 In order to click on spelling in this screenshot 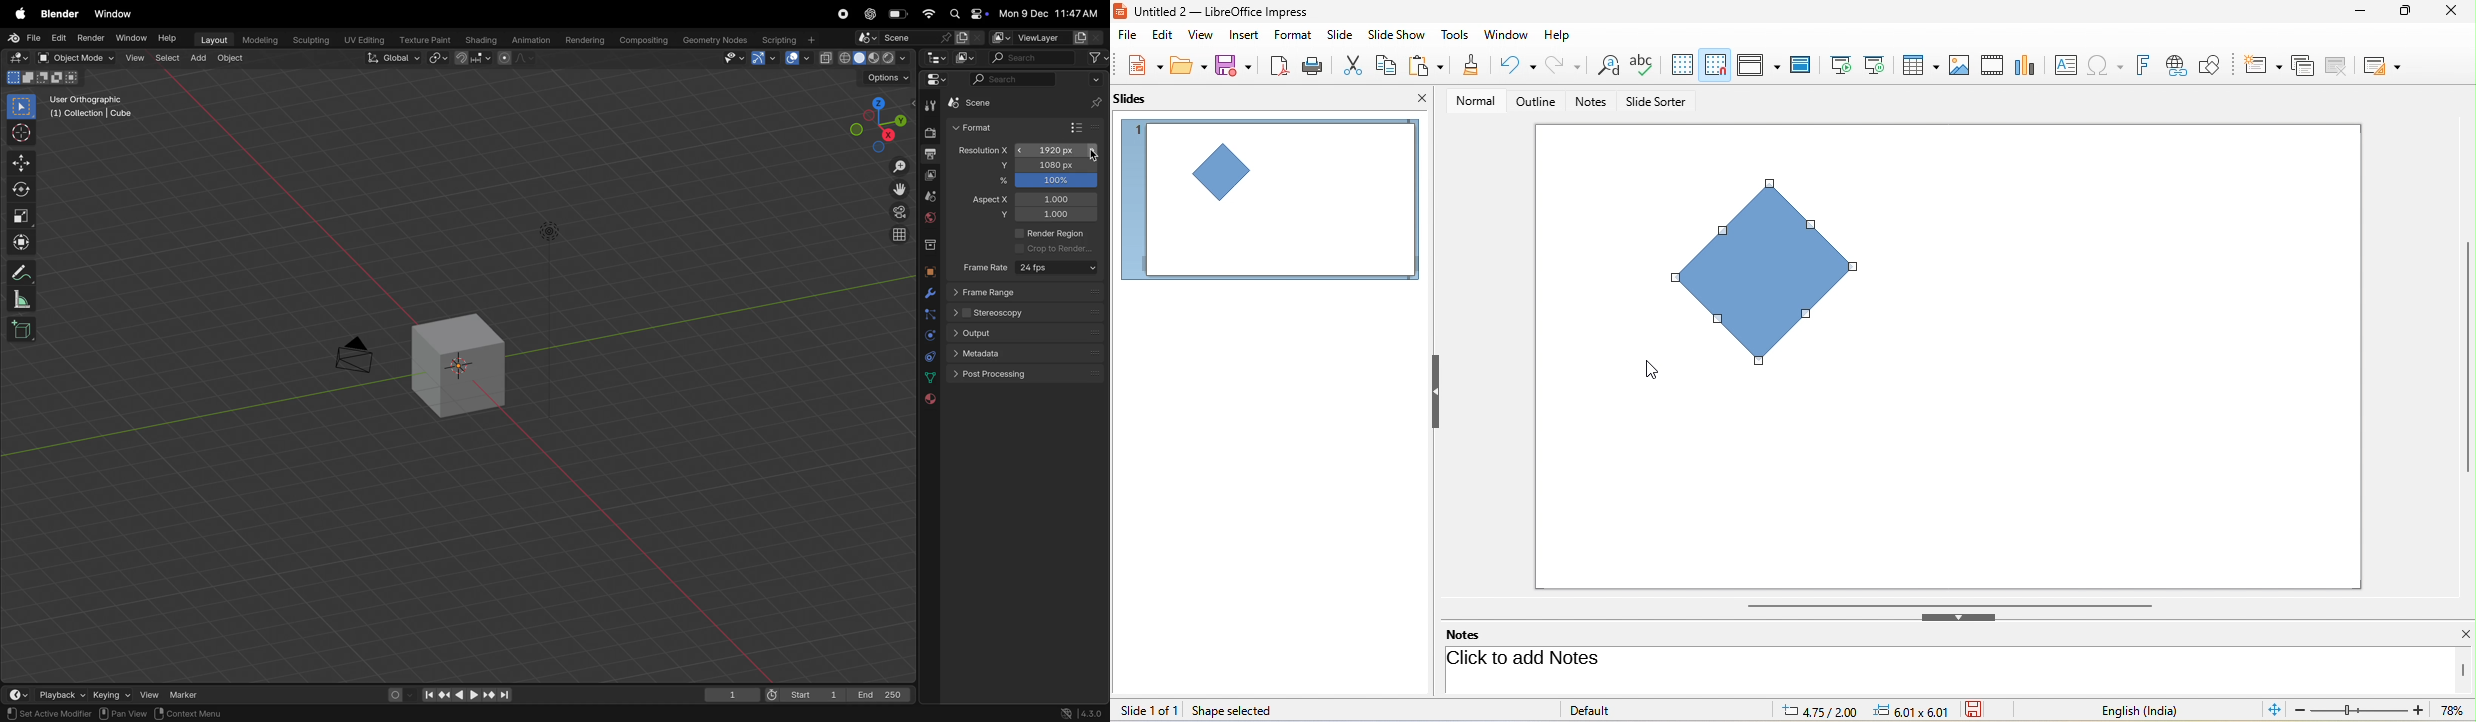, I will do `click(1645, 65)`.